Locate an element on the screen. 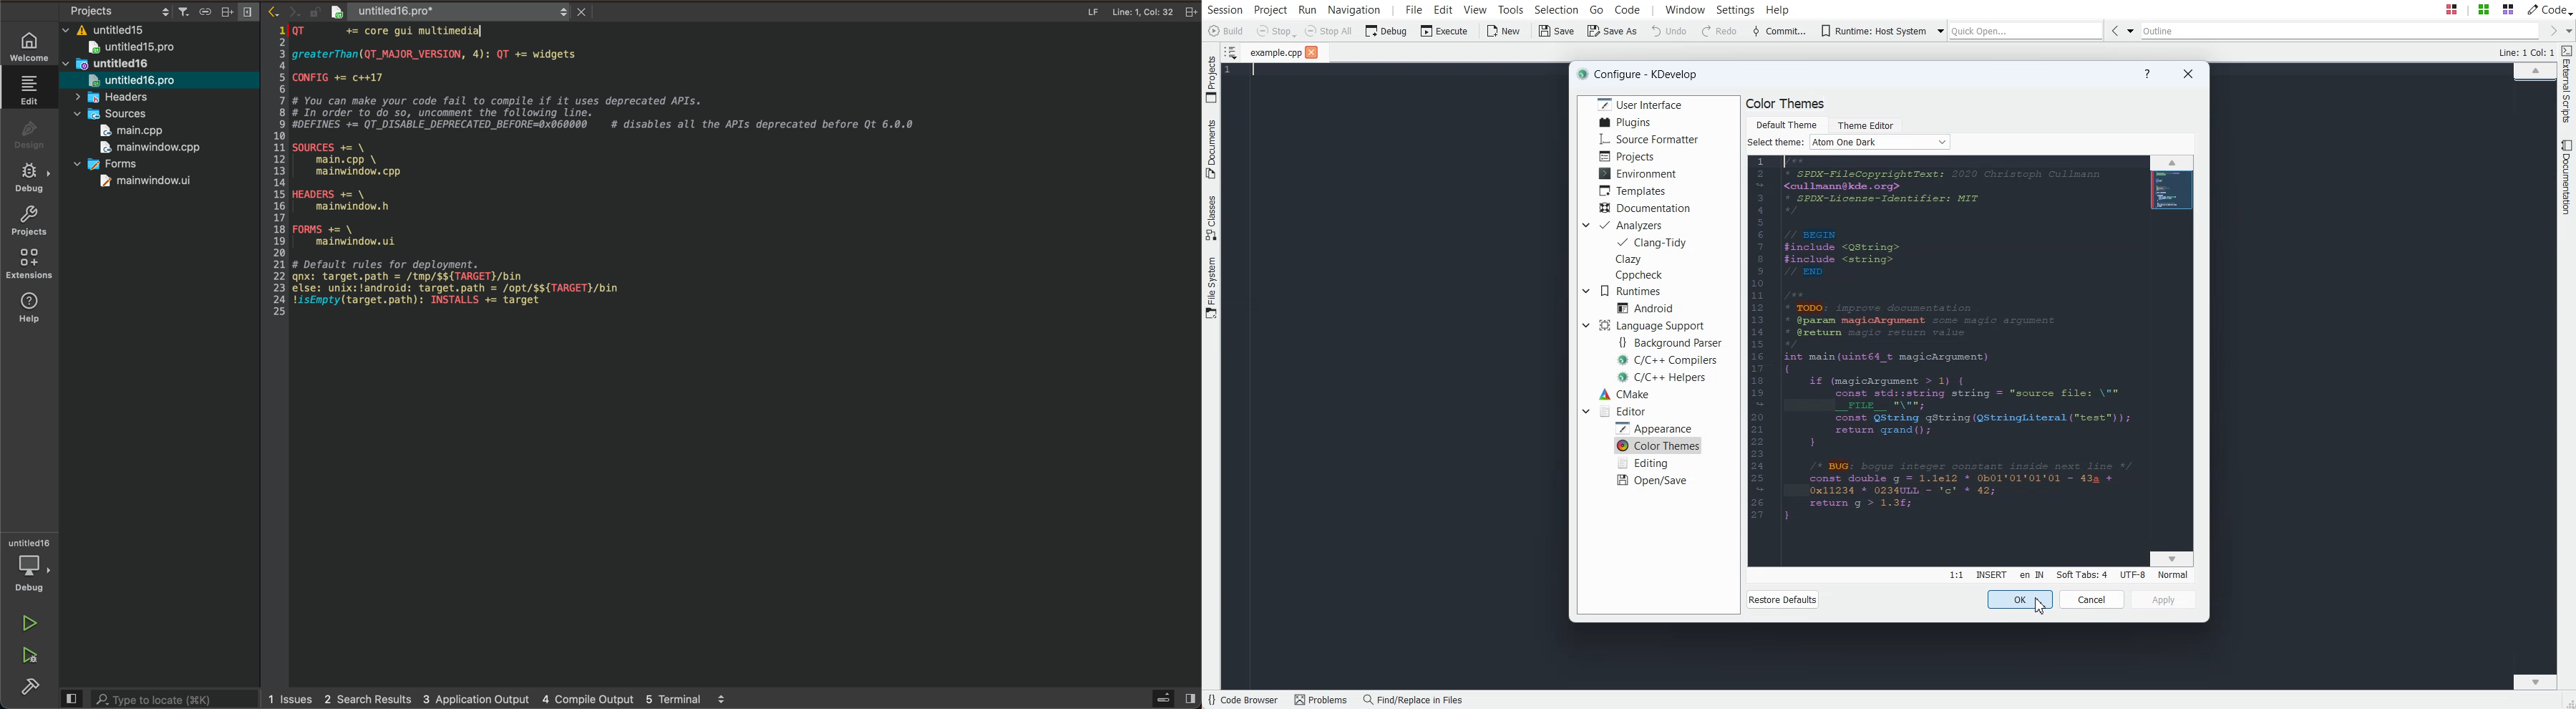 The image size is (2576, 728). Close is located at coordinates (2187, 73).